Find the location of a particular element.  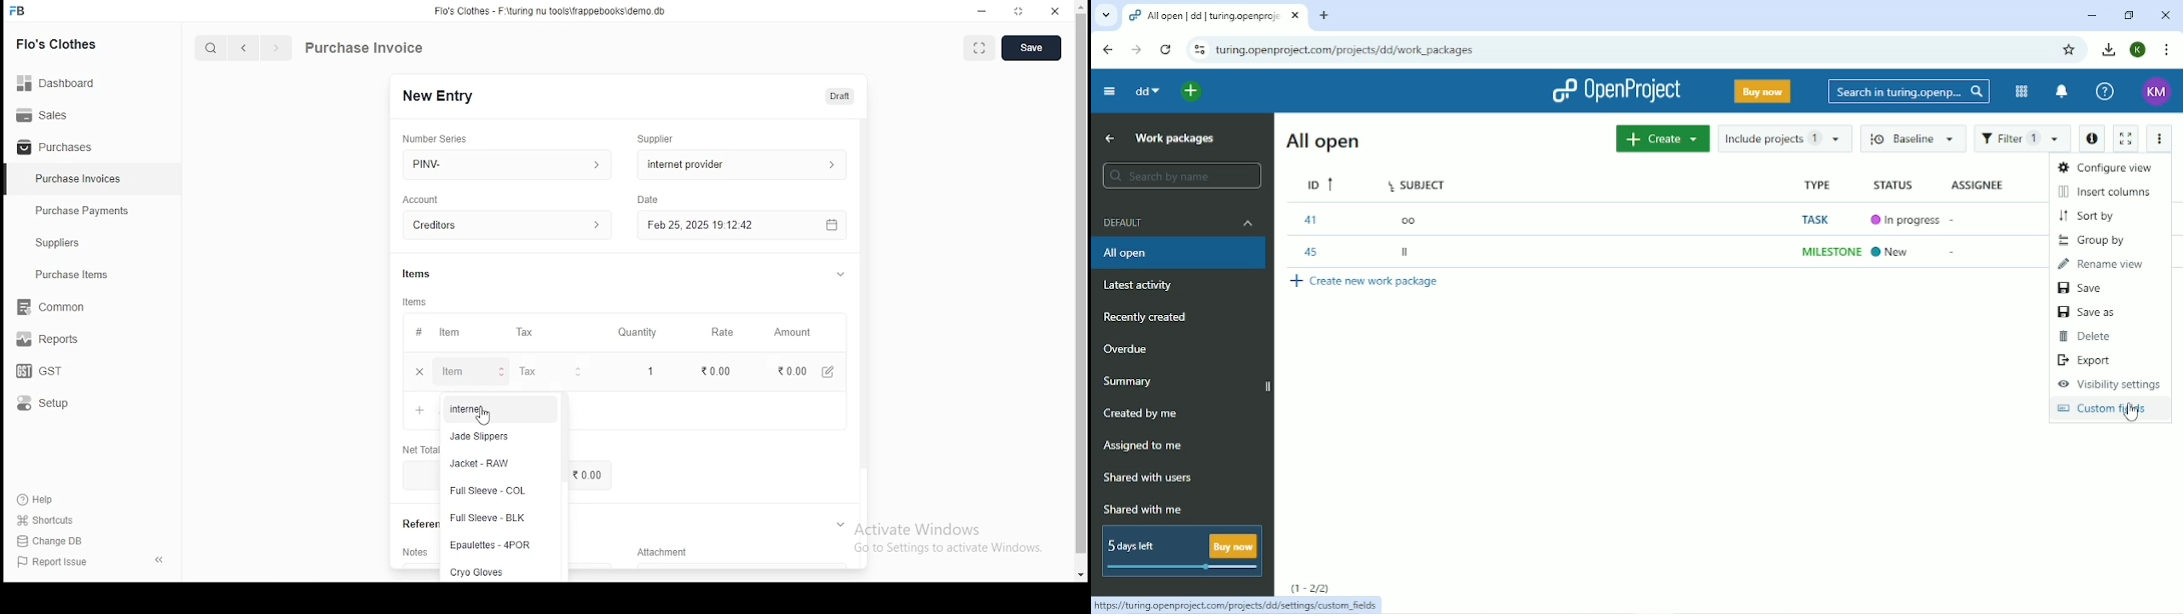

internet is located at coordinates (468, 408).